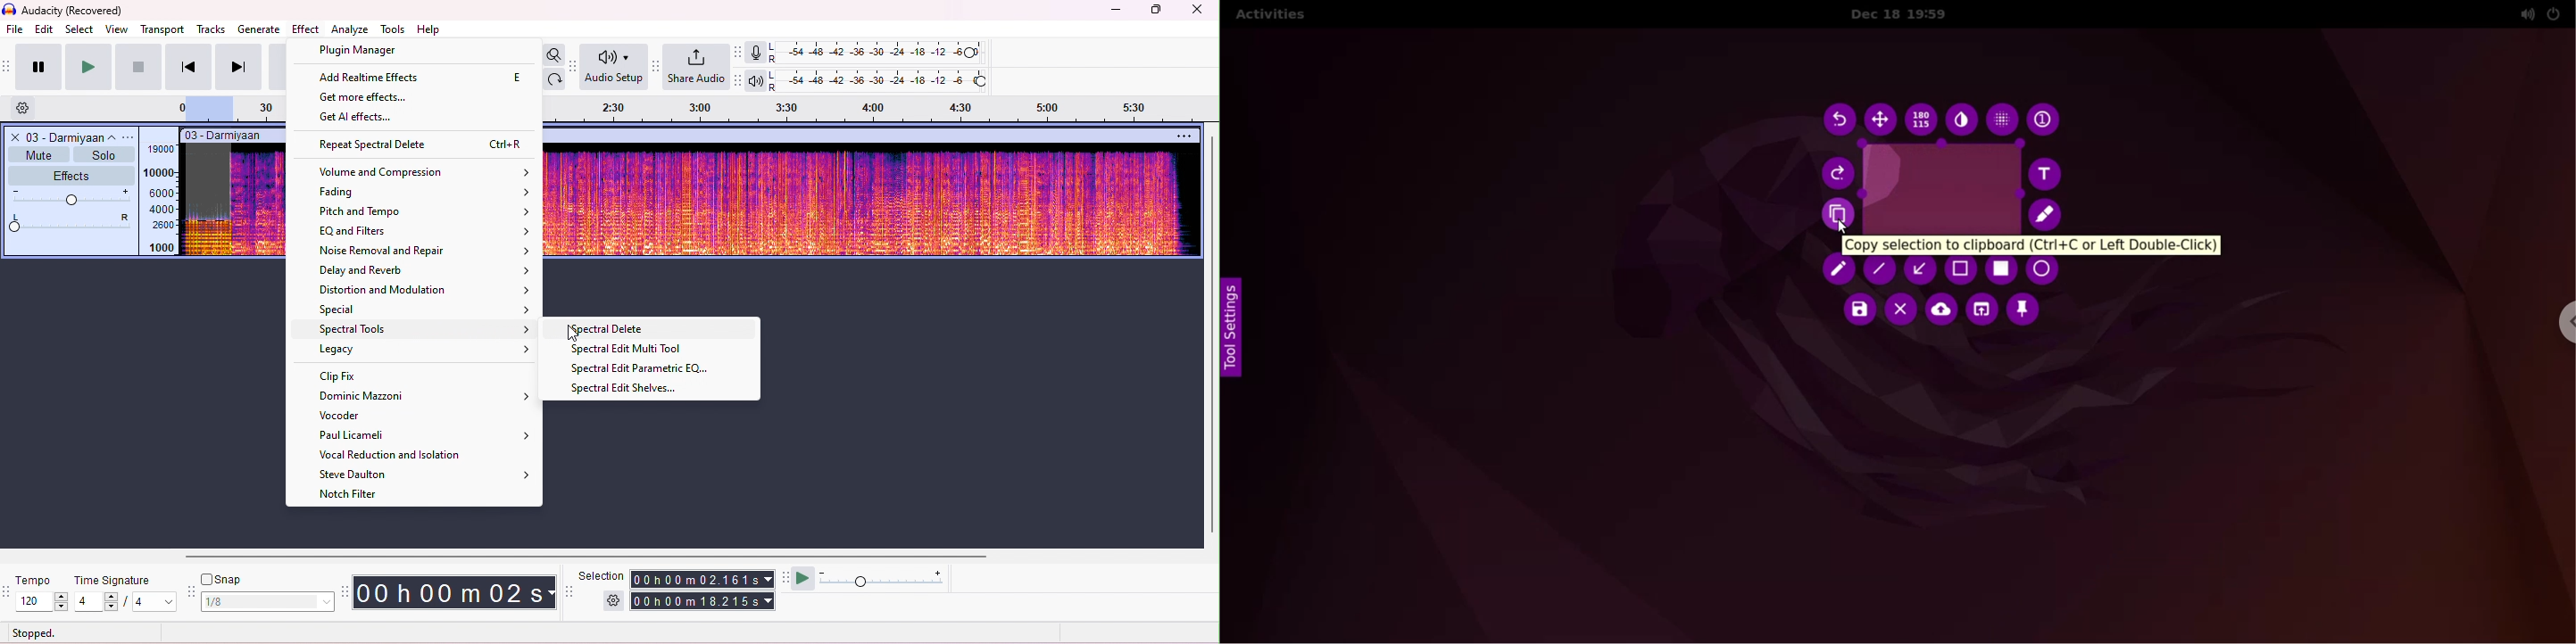 The width and height of the screenshot is (2576, 644). I want to click on settings, so click(28, 109).